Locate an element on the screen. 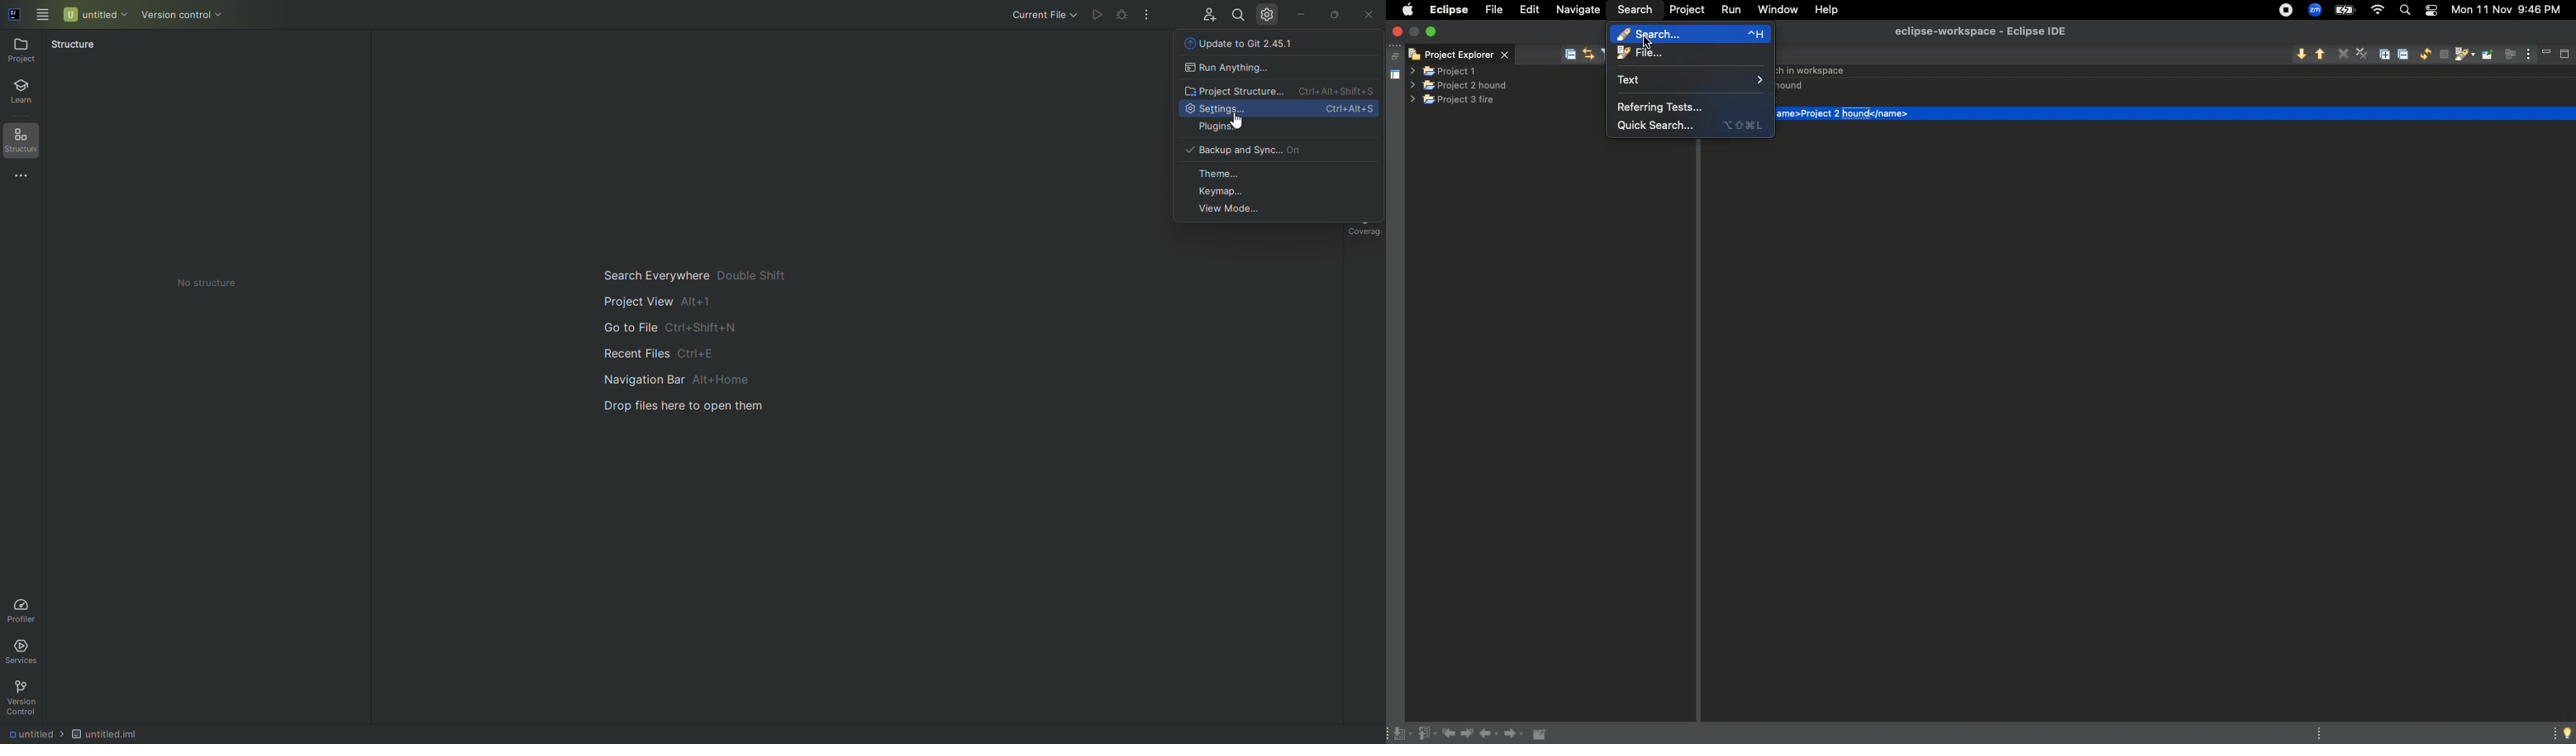 The width and height of the screenshot is (2576, 756). Mon 11 Nov 9:45 PM is located at coordinates (2512, 9).